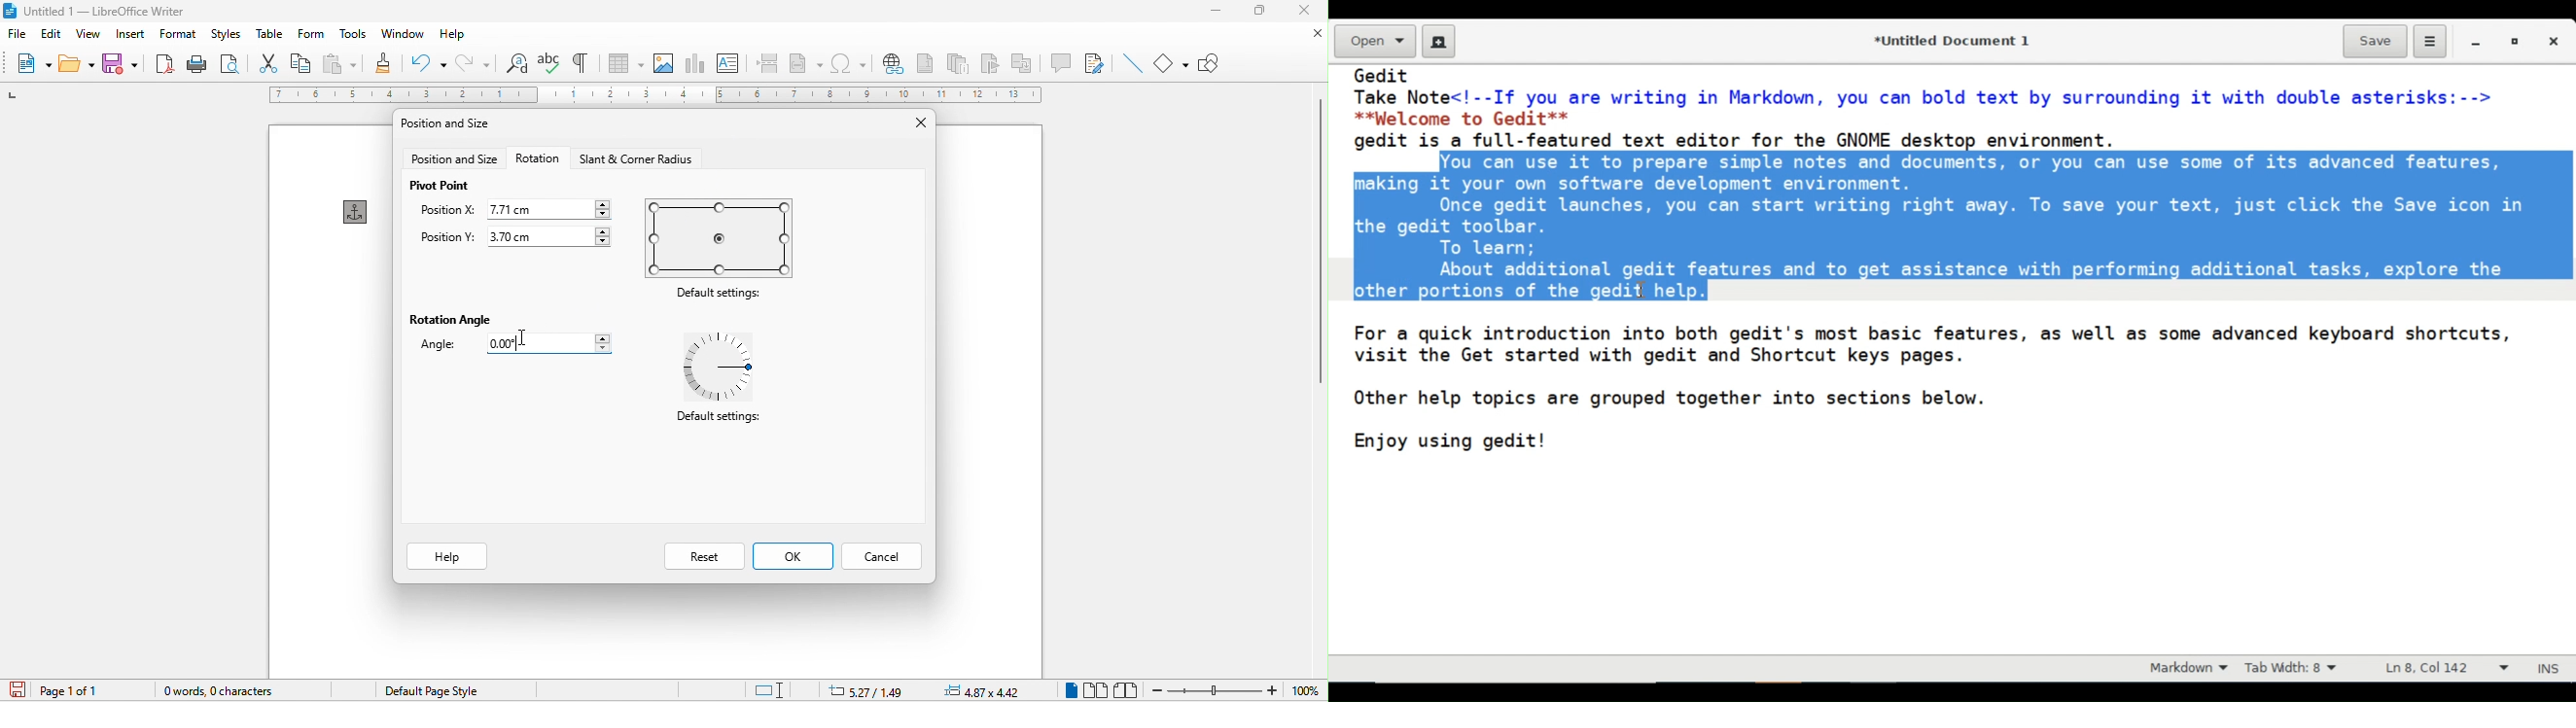  What do you see at coordinates (517, 63) in the screenshot?
I see `find and replace` at bounding box center [517, 63].